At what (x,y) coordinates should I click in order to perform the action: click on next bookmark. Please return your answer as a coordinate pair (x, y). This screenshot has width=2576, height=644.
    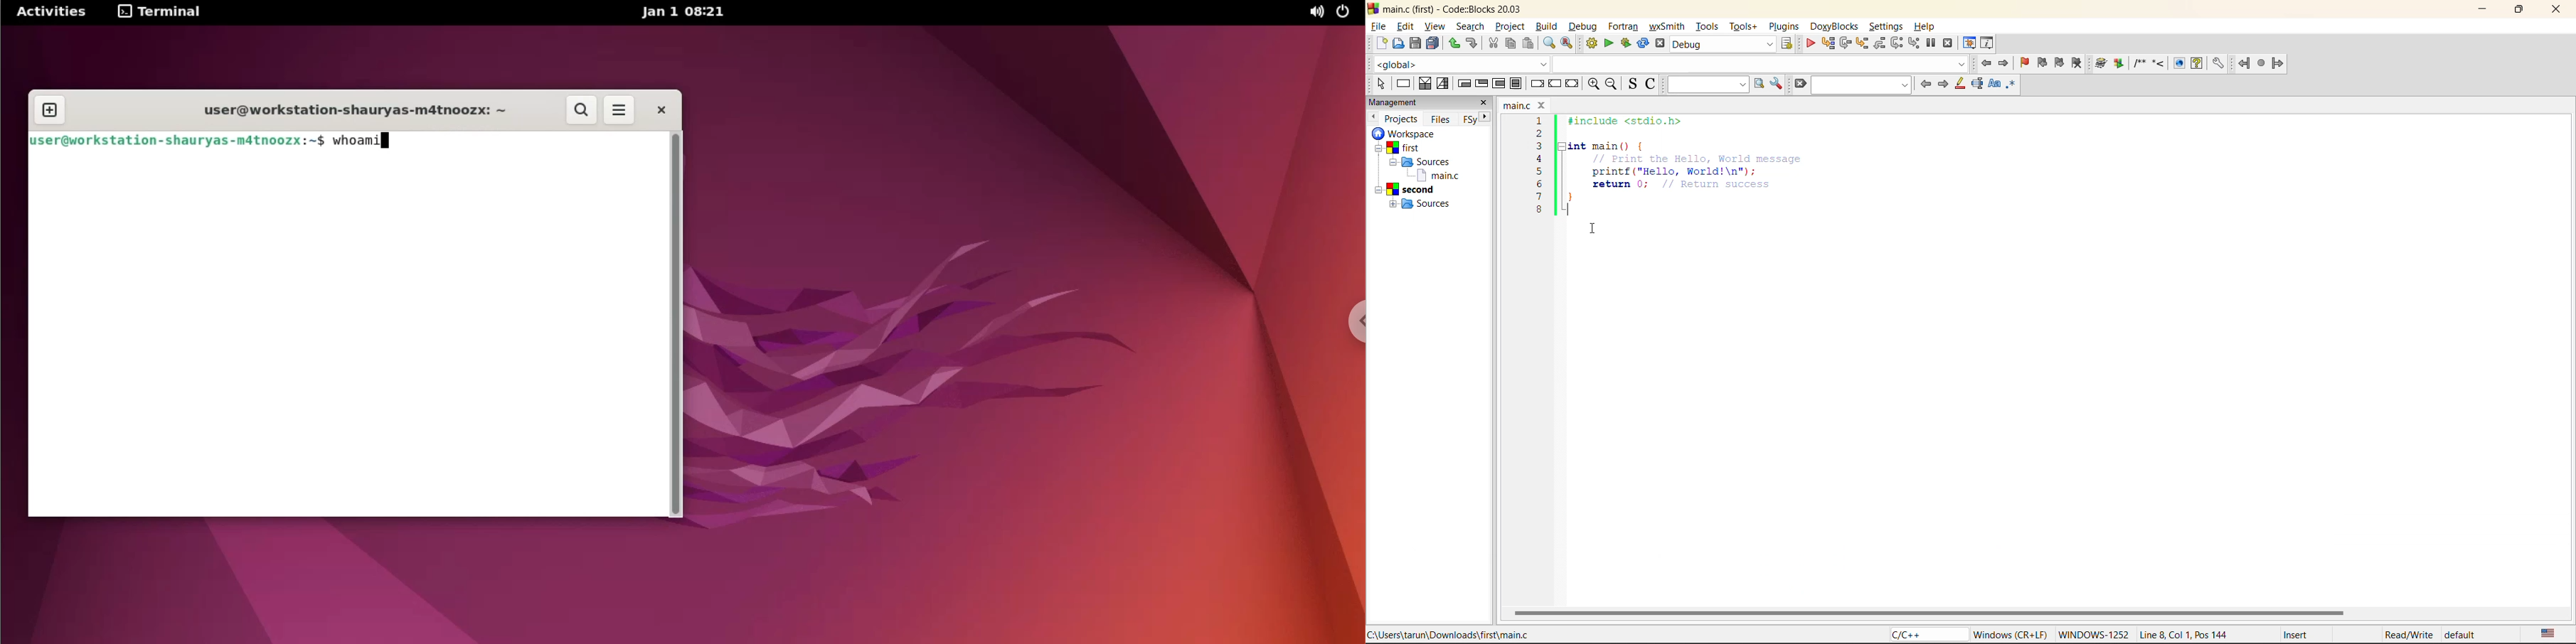
    Looking at the image, I should click on (2062, 60).